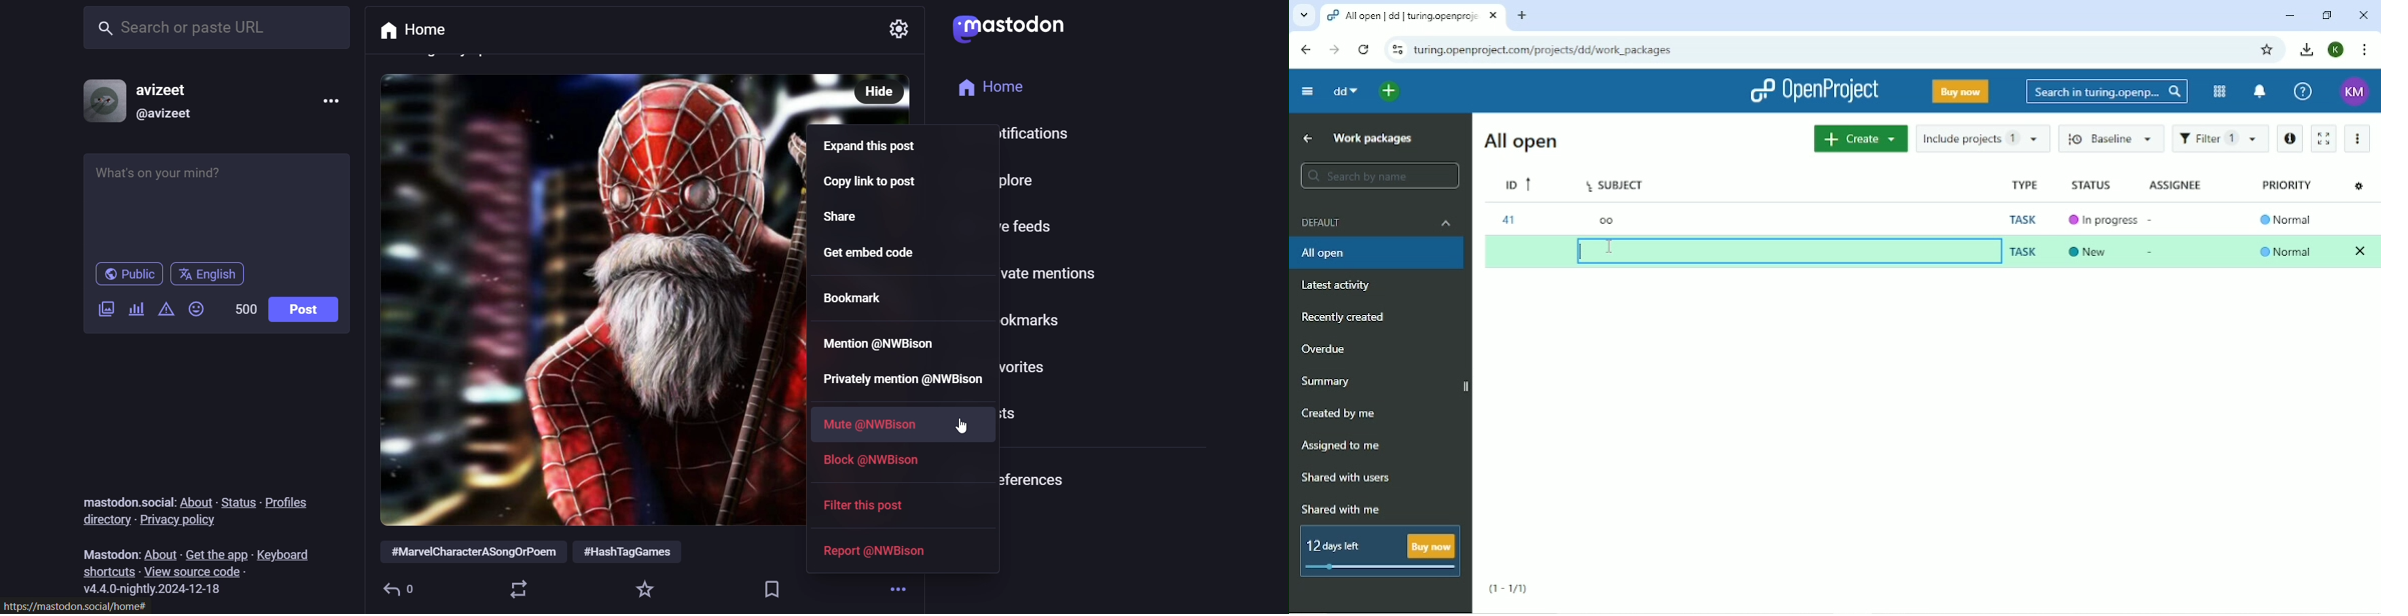  What do you see at coordinates (109, 571) in the screenshot?
I see `shortcuts` at bounding box center [109, 571].